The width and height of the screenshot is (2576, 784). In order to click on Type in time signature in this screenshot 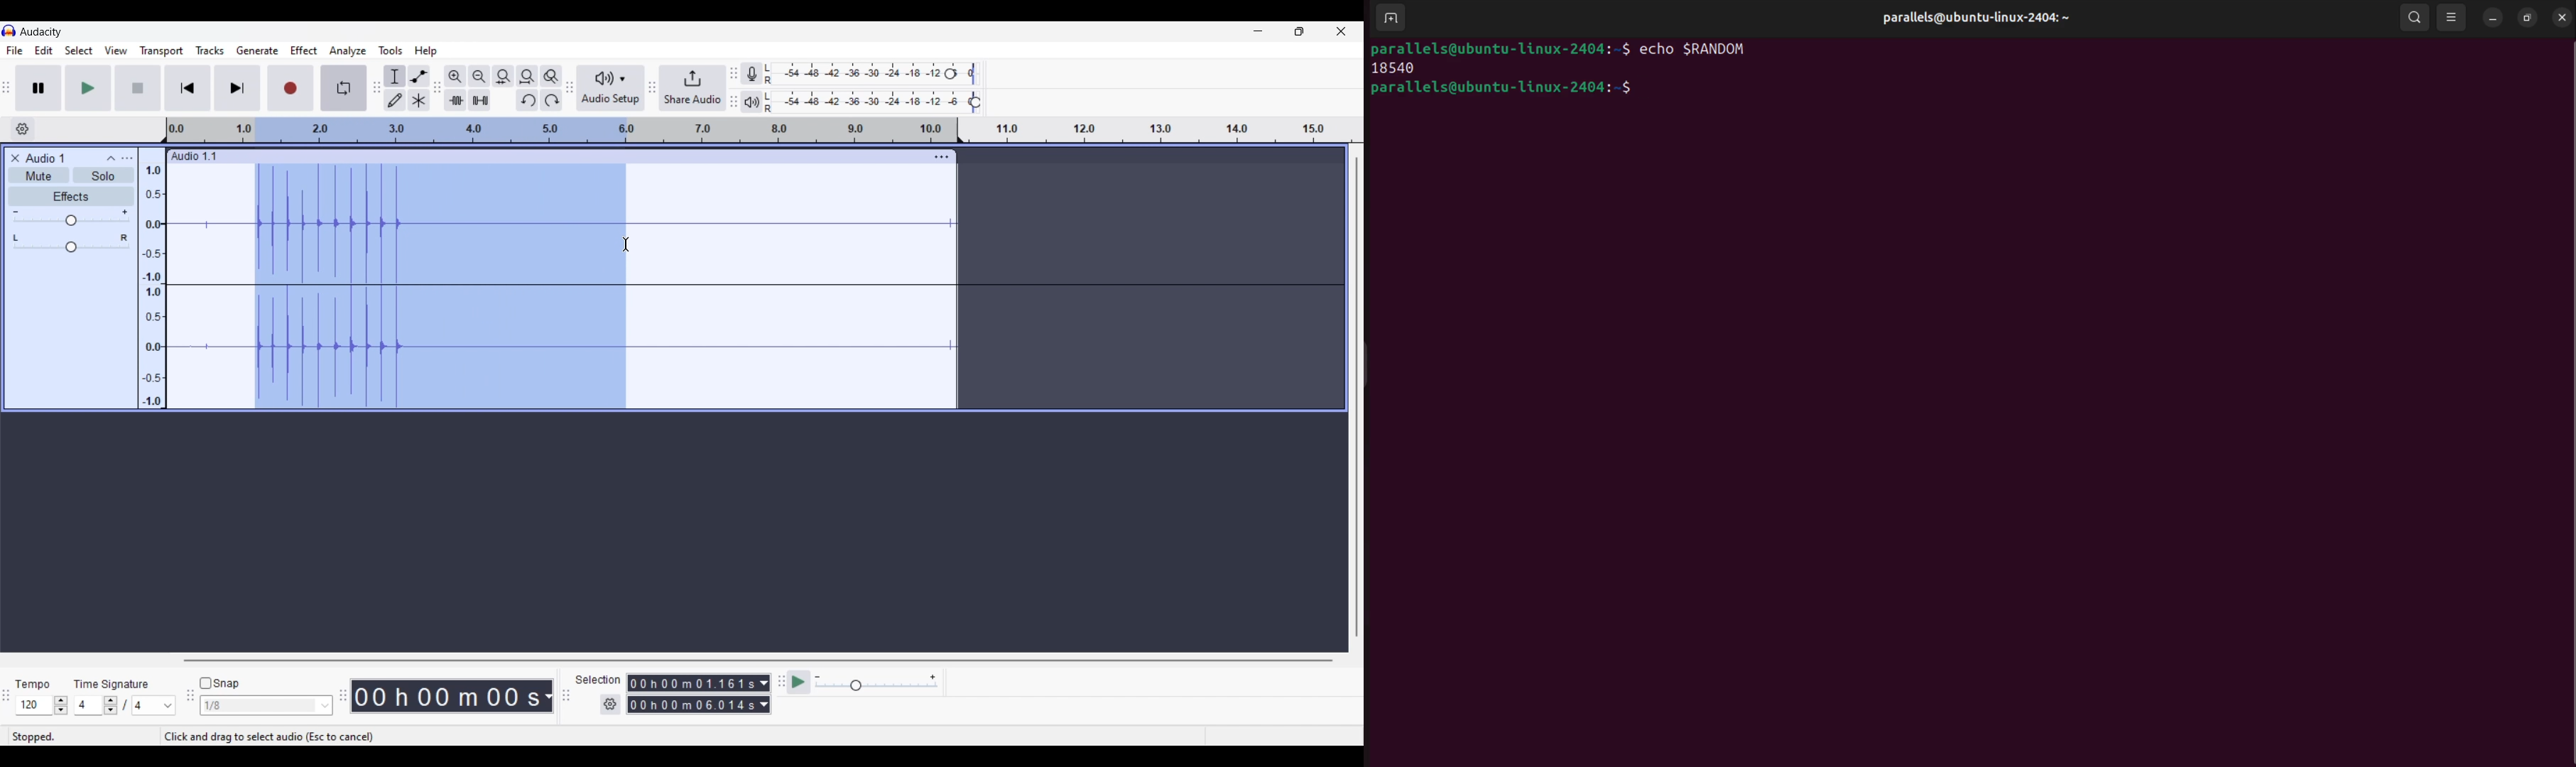, I will do `click(88, 705)`.